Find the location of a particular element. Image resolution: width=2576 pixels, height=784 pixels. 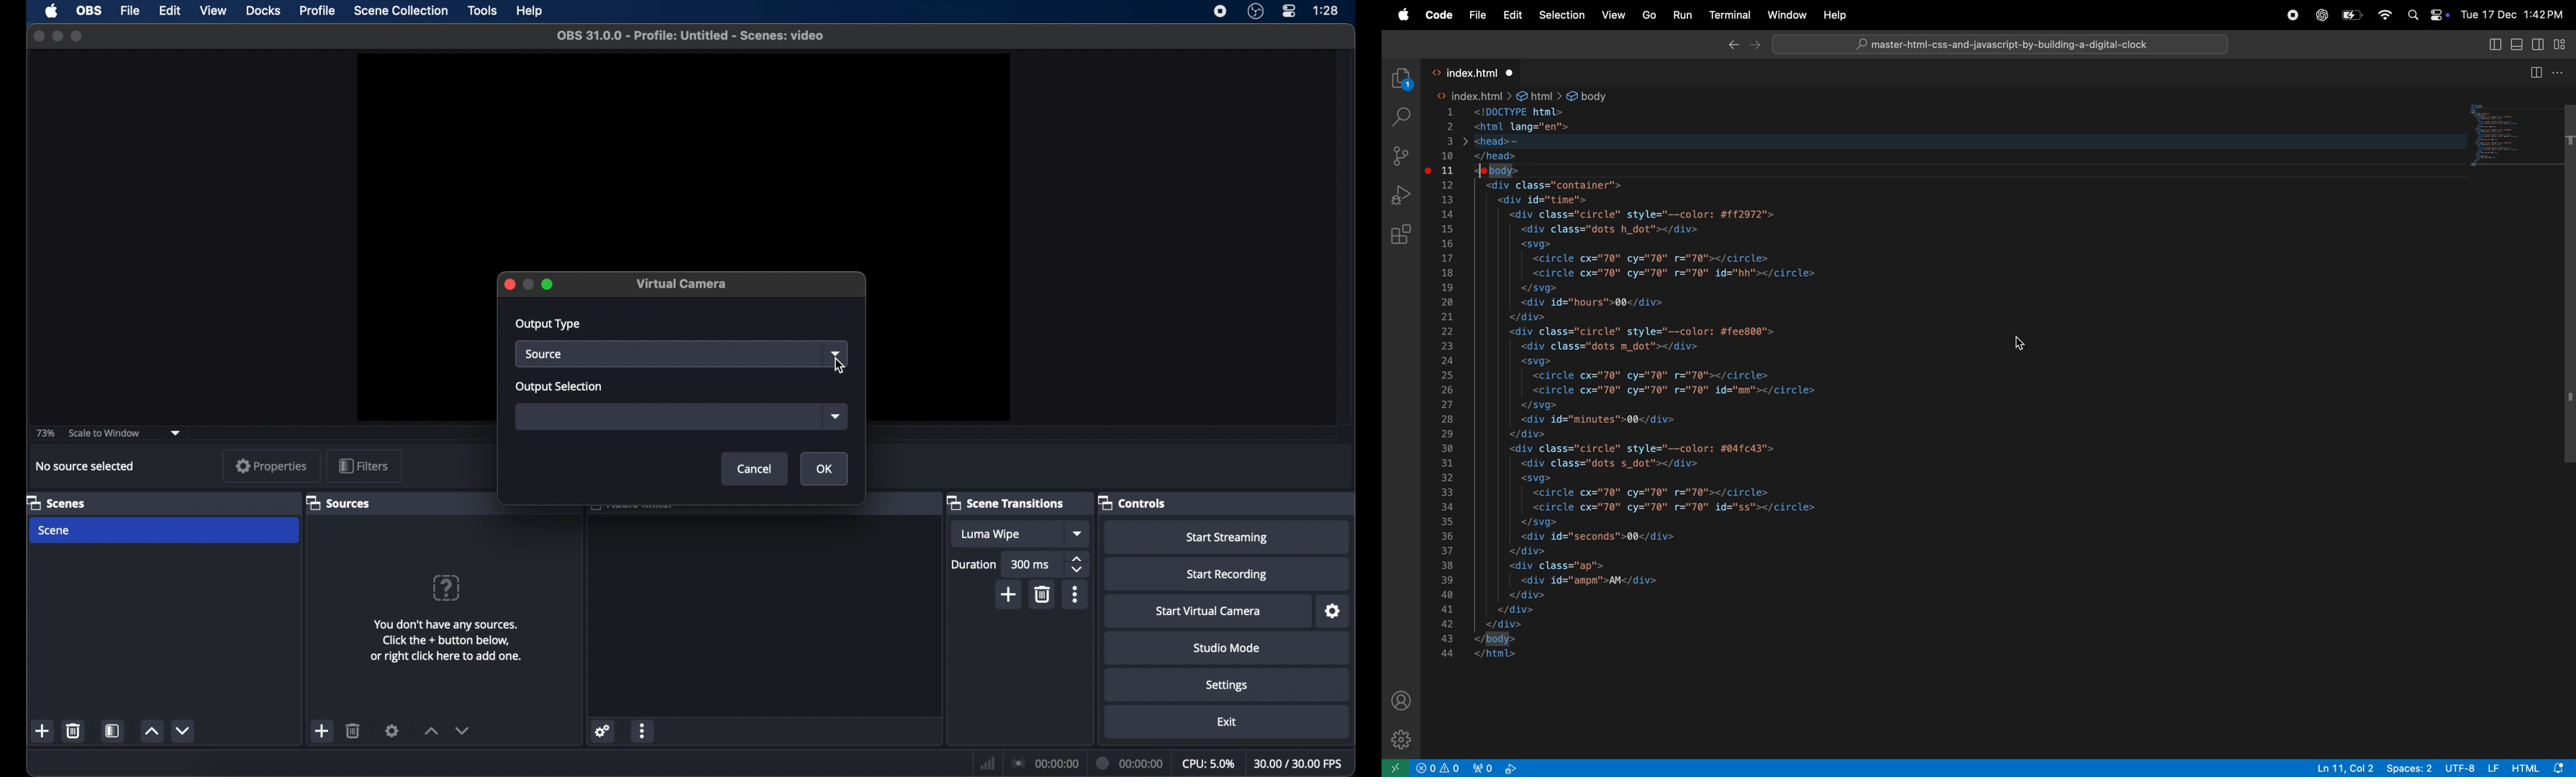

exit is located at coordinates (1226, 722).